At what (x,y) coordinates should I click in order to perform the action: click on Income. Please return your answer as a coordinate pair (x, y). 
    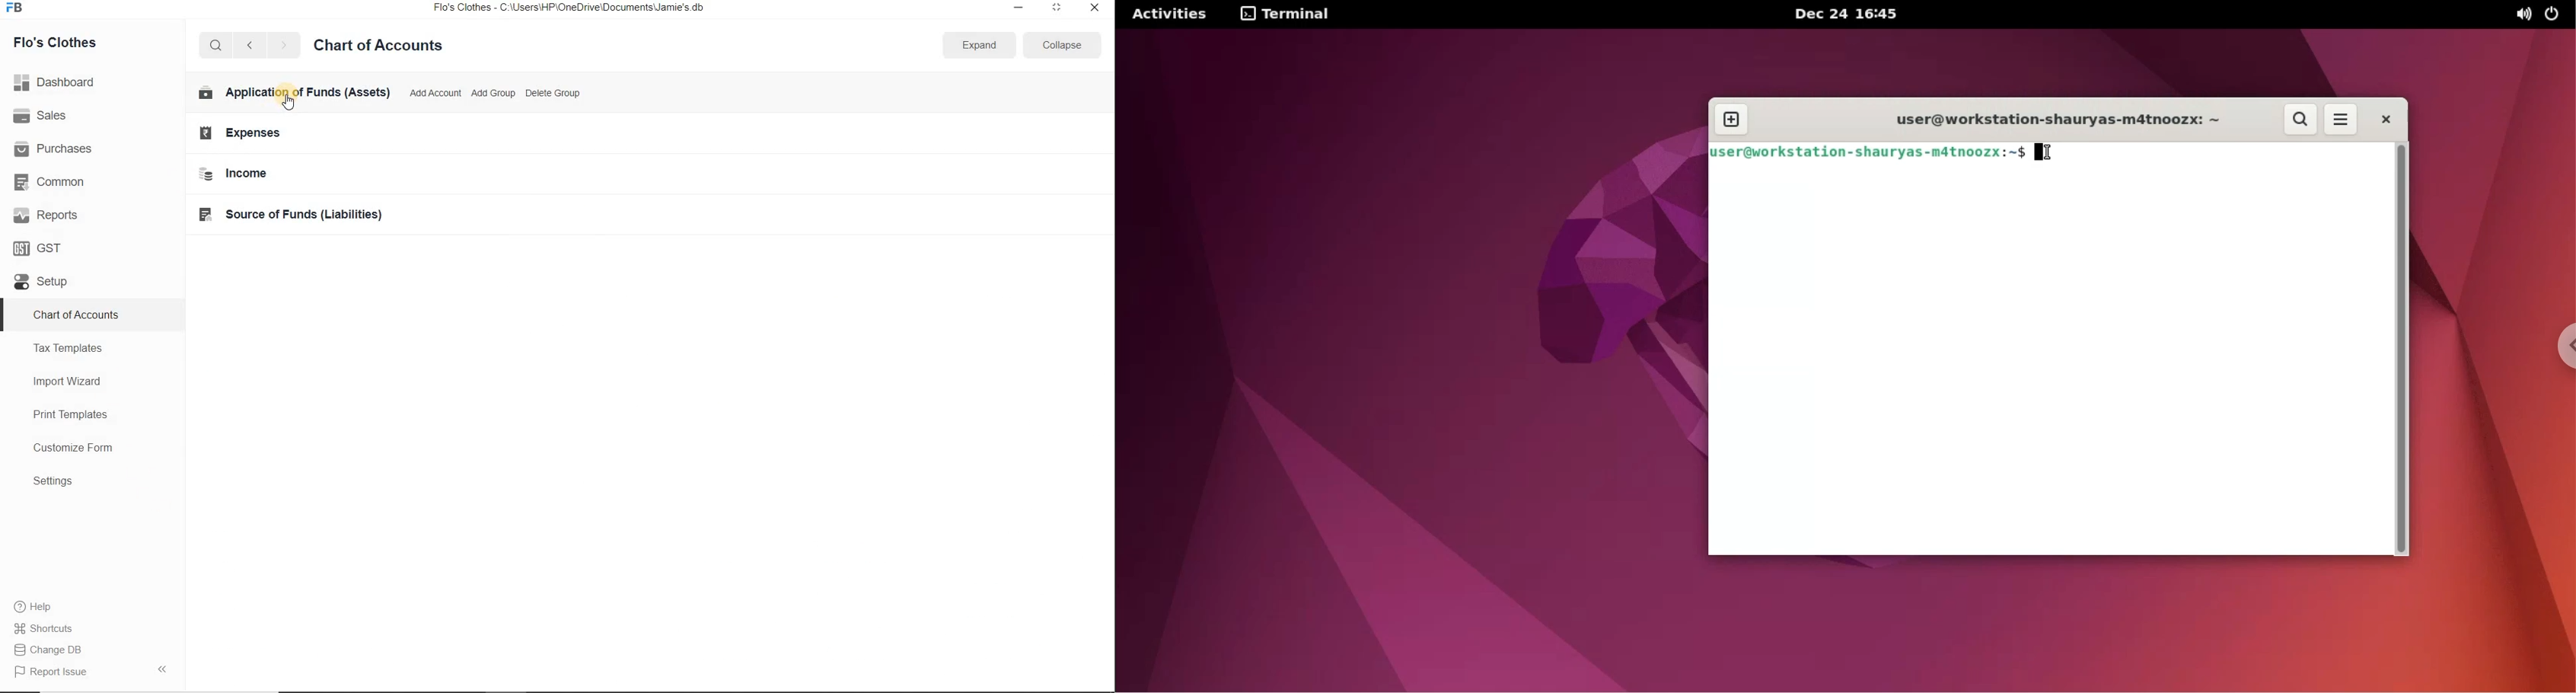
    Looking at the image, I should click on (249, 174).